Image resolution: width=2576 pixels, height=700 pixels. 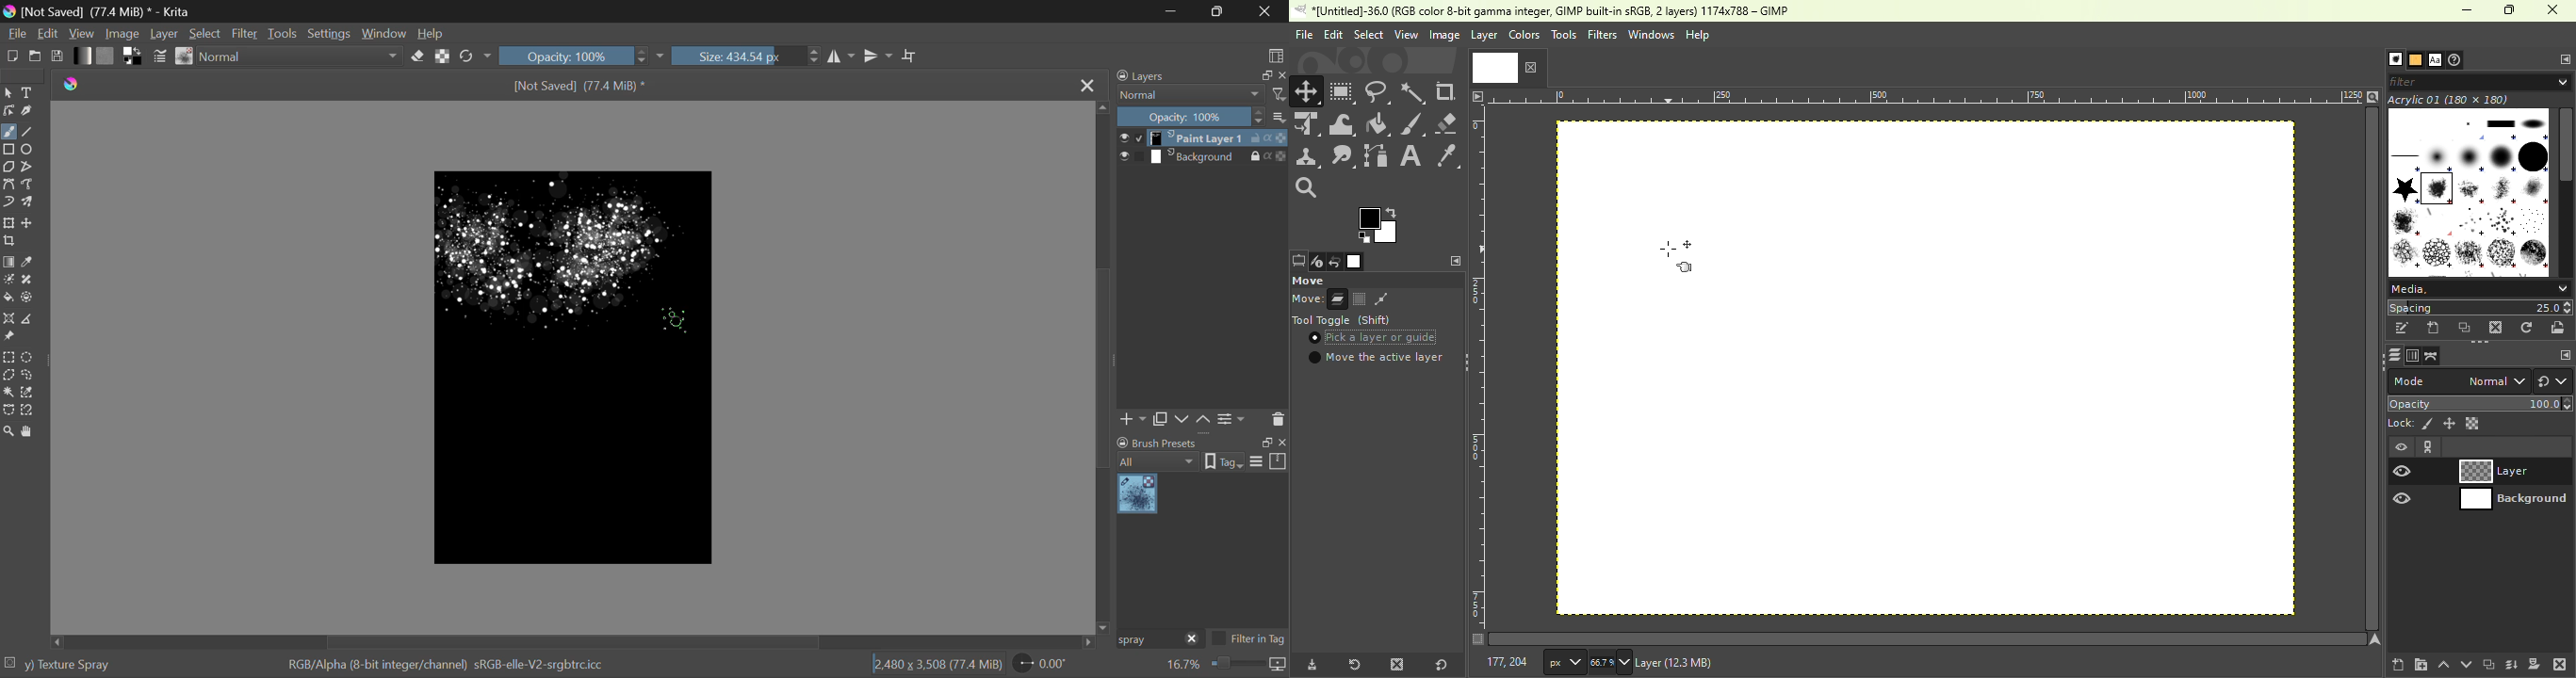 I want to click on Opacity: 100%, so click(x=1192, y=117).